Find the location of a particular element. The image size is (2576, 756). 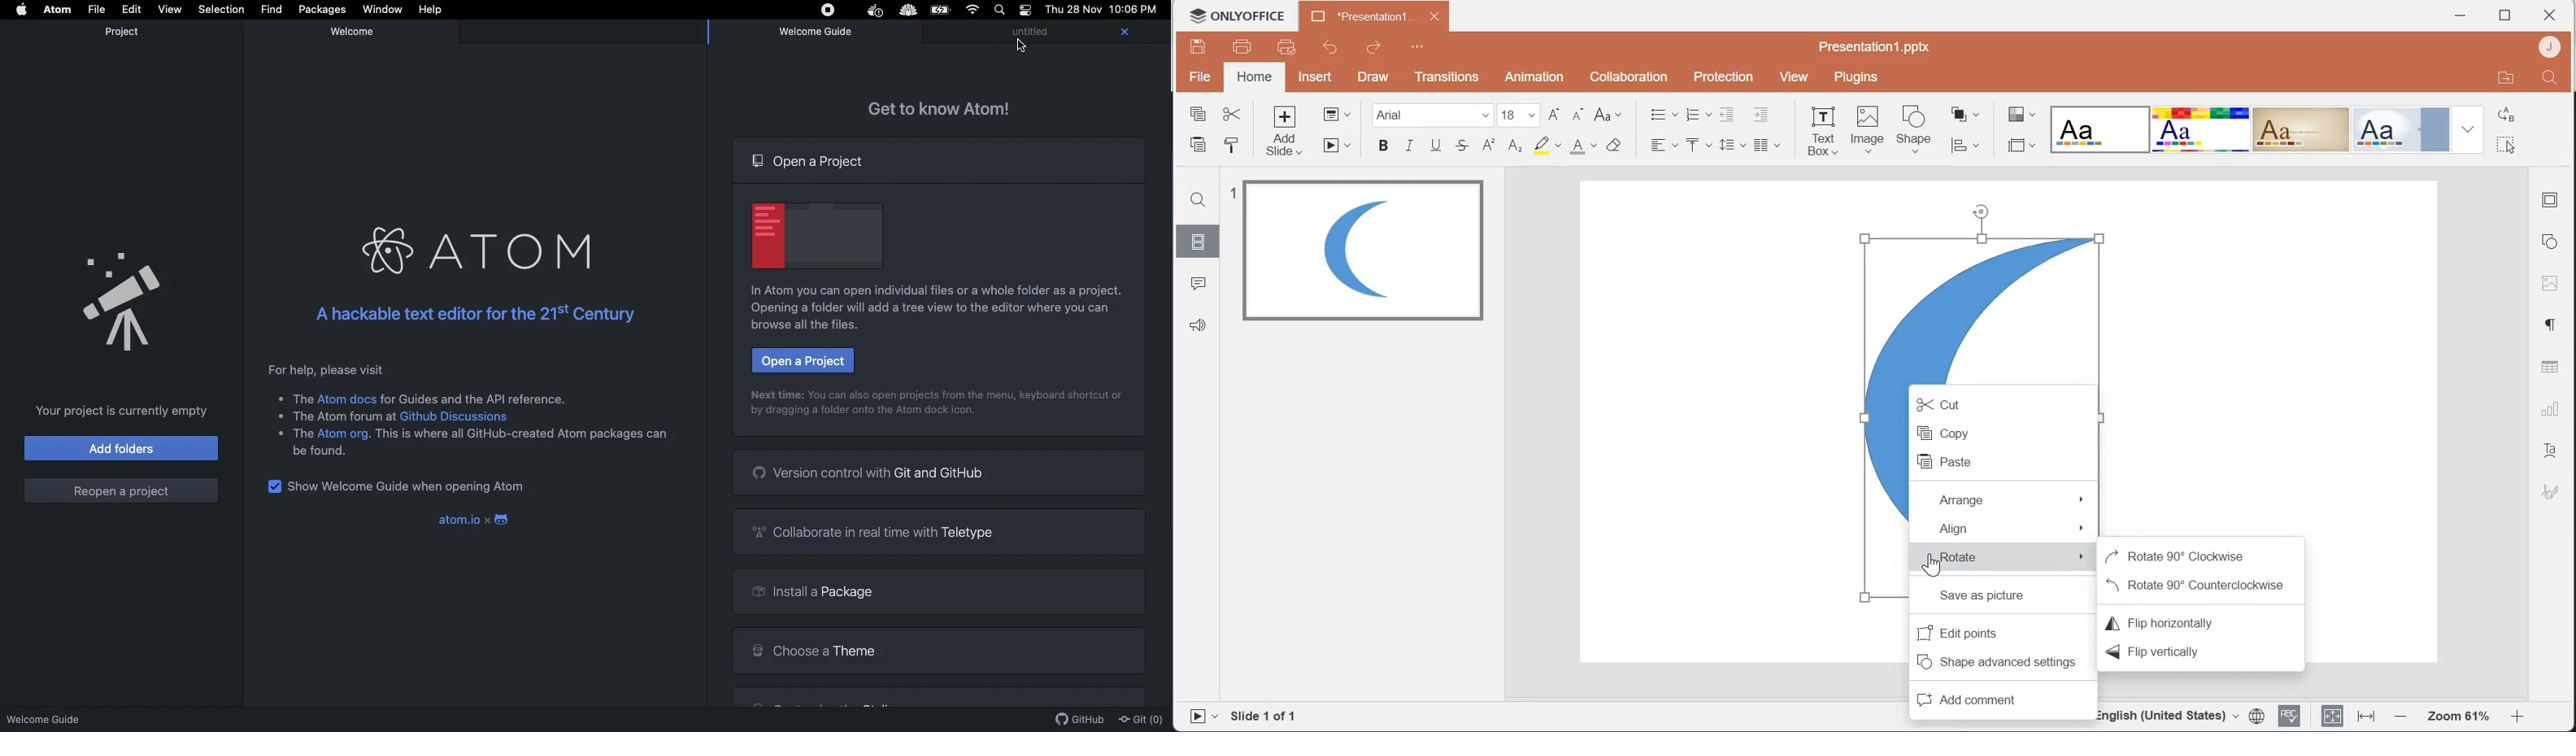

Quick print is located at coordinates (1283, 48).